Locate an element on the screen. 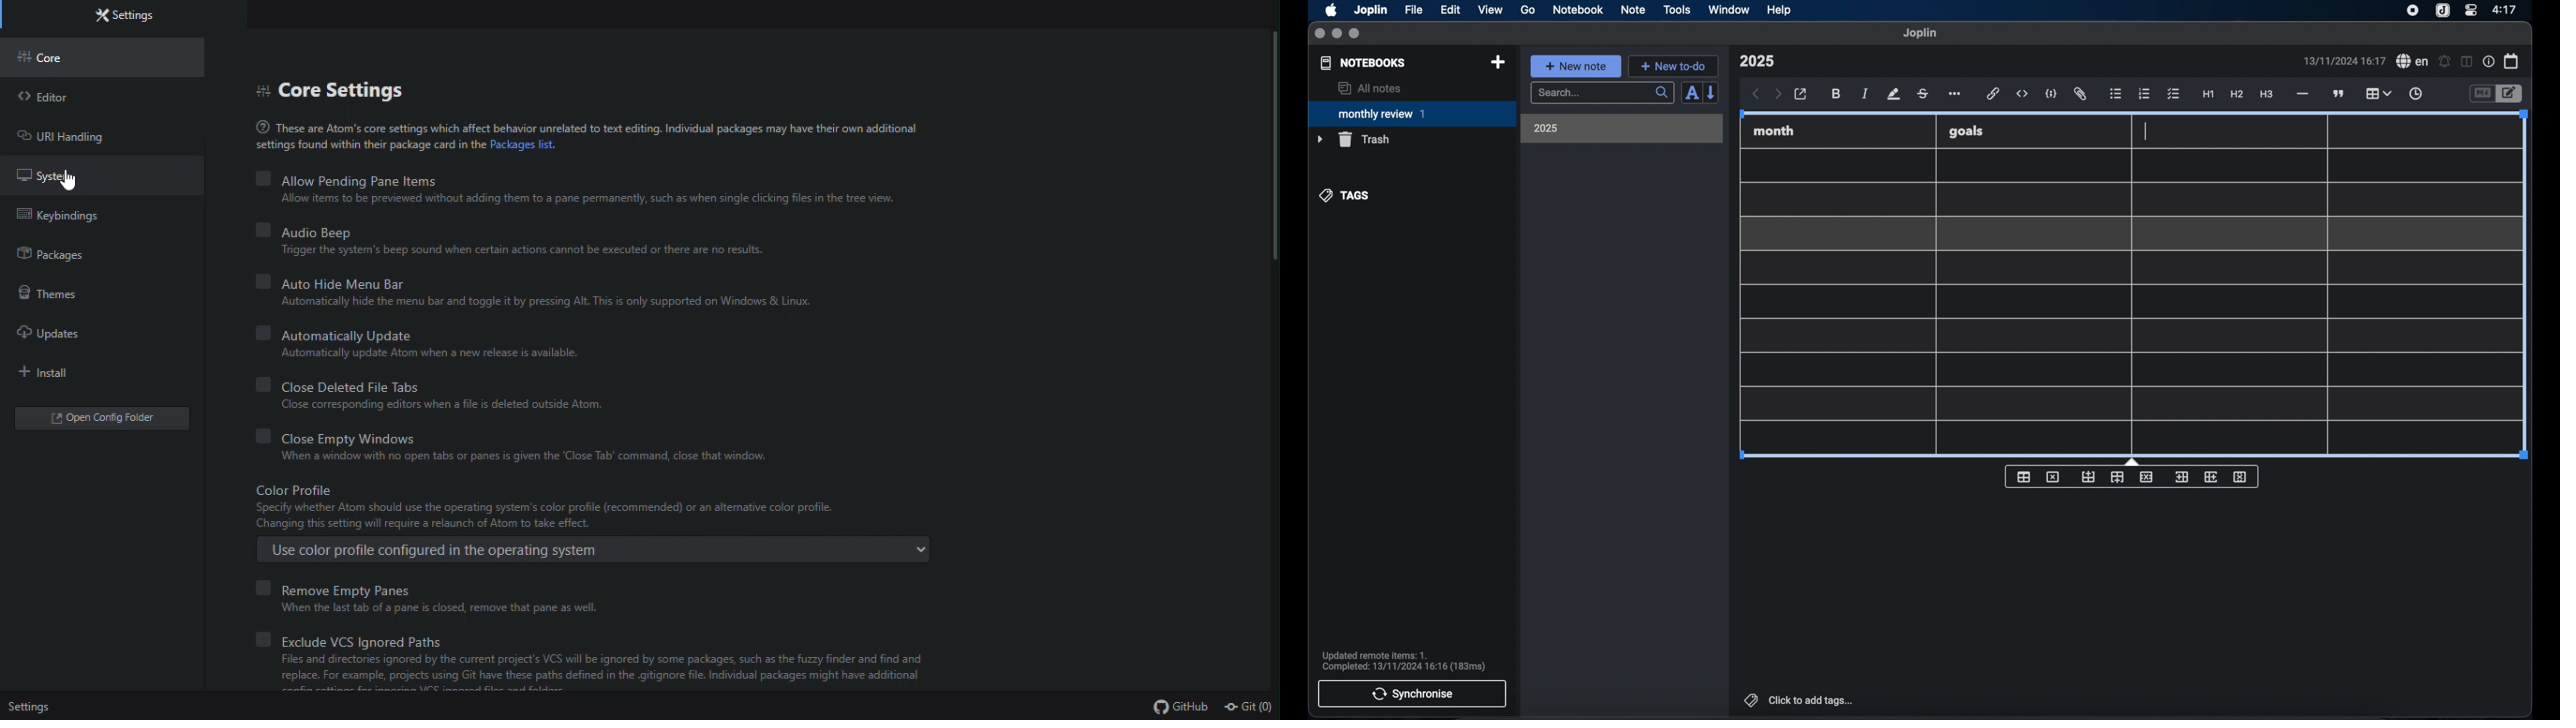 This screenshot has height=728, width=2576. attach file is located at coordinates (2080, 94).